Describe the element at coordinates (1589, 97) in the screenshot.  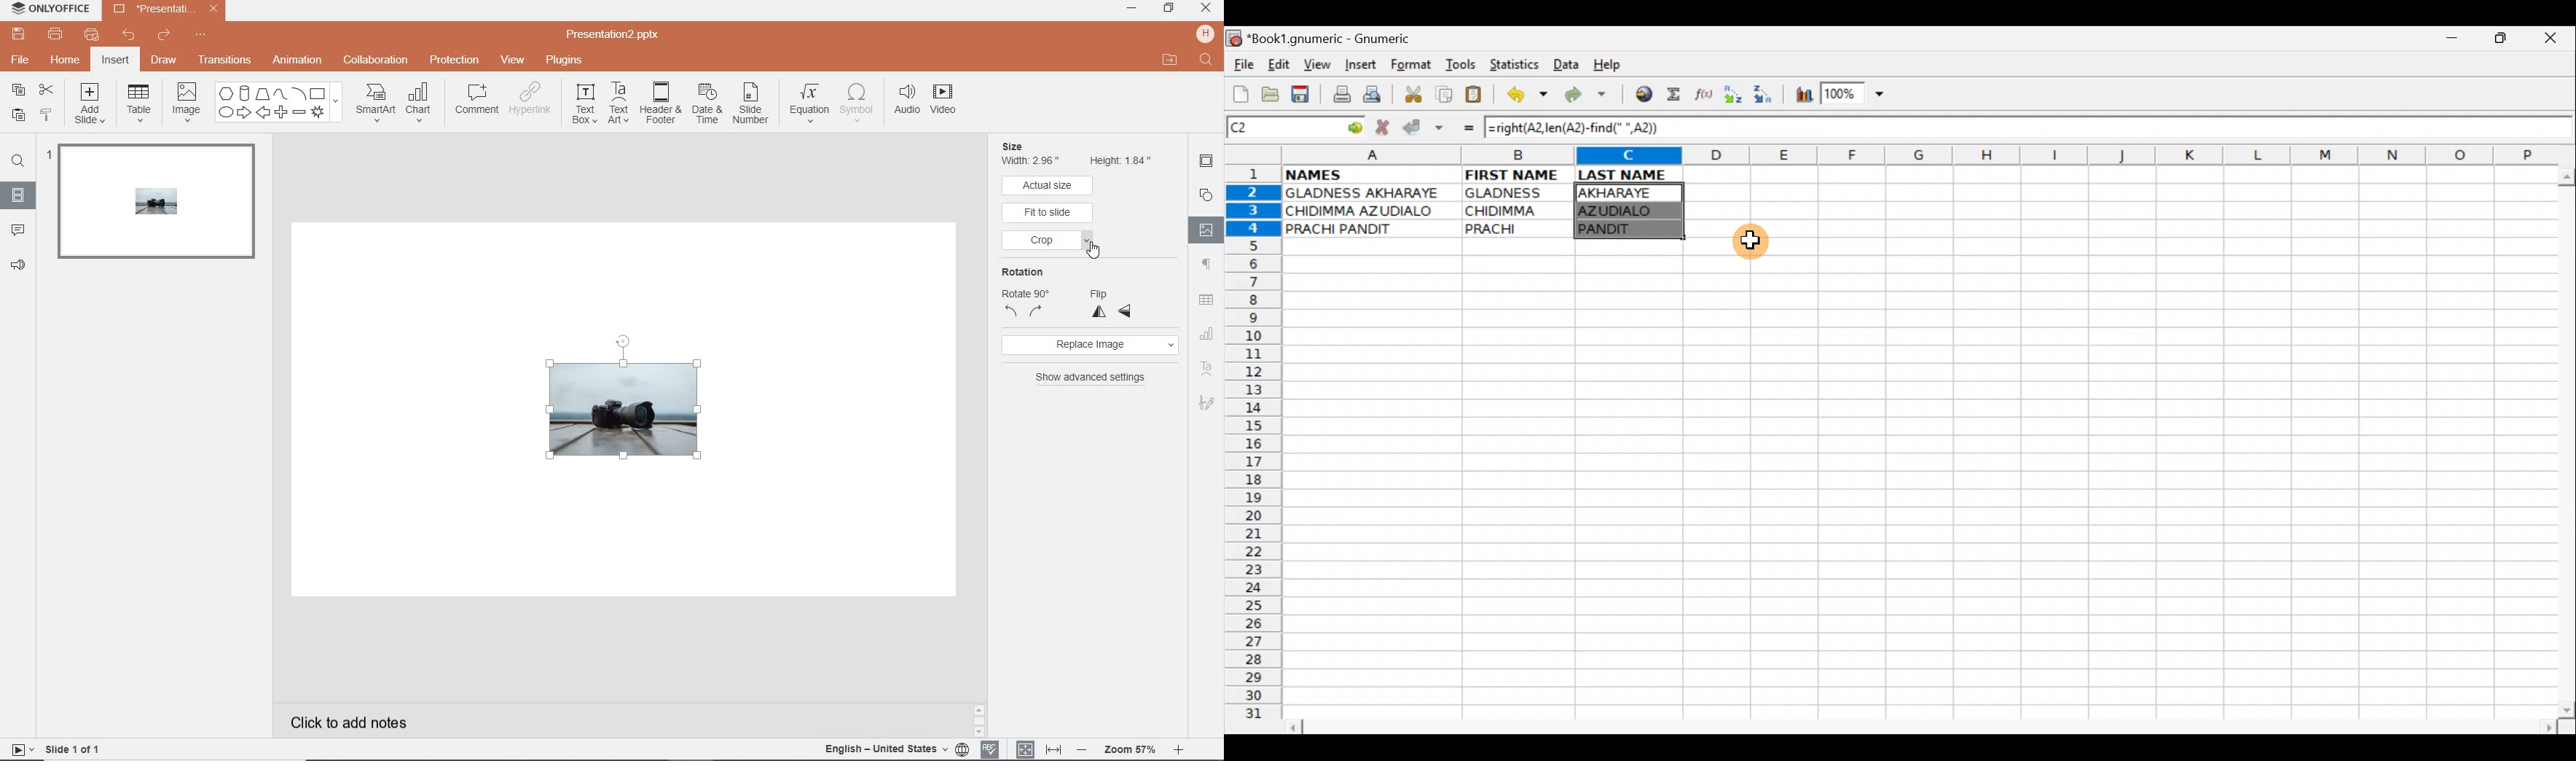
I see `Redo undone action` at that location.